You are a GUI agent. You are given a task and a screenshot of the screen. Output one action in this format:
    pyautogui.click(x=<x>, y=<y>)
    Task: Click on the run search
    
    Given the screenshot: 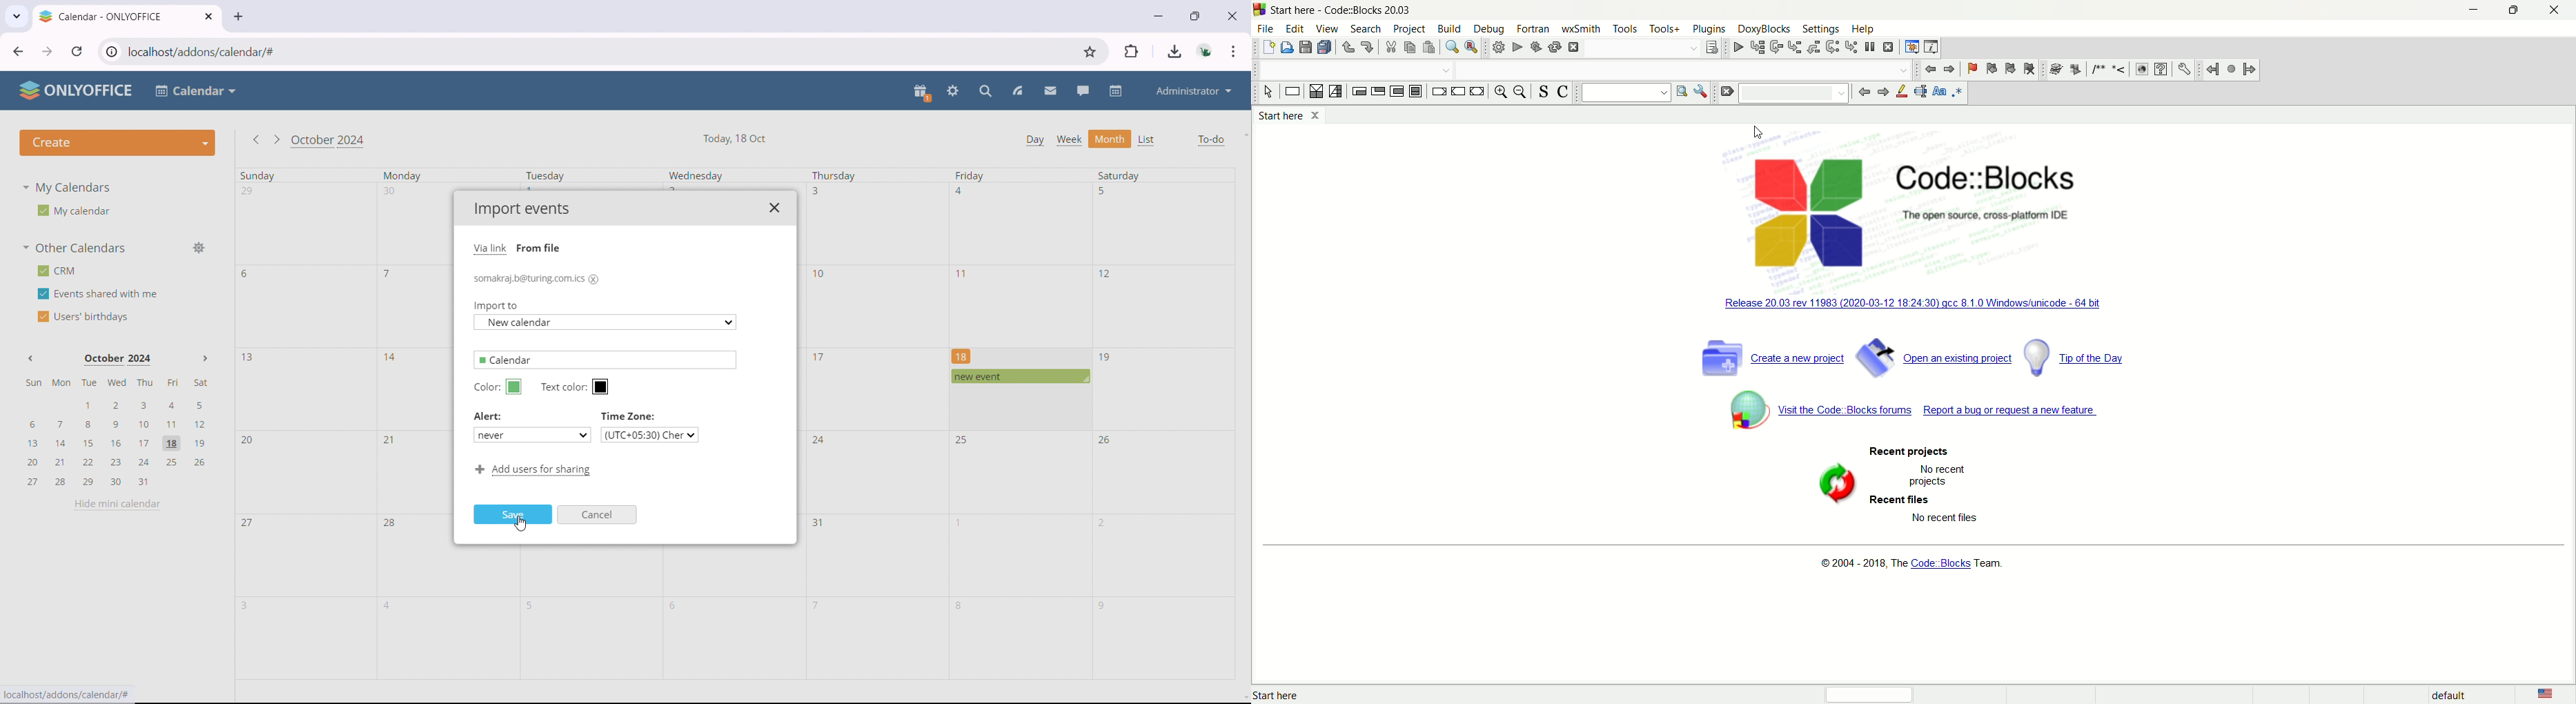 What is the action you would take?
    pyautogui.click(x=1682, y=92)
    